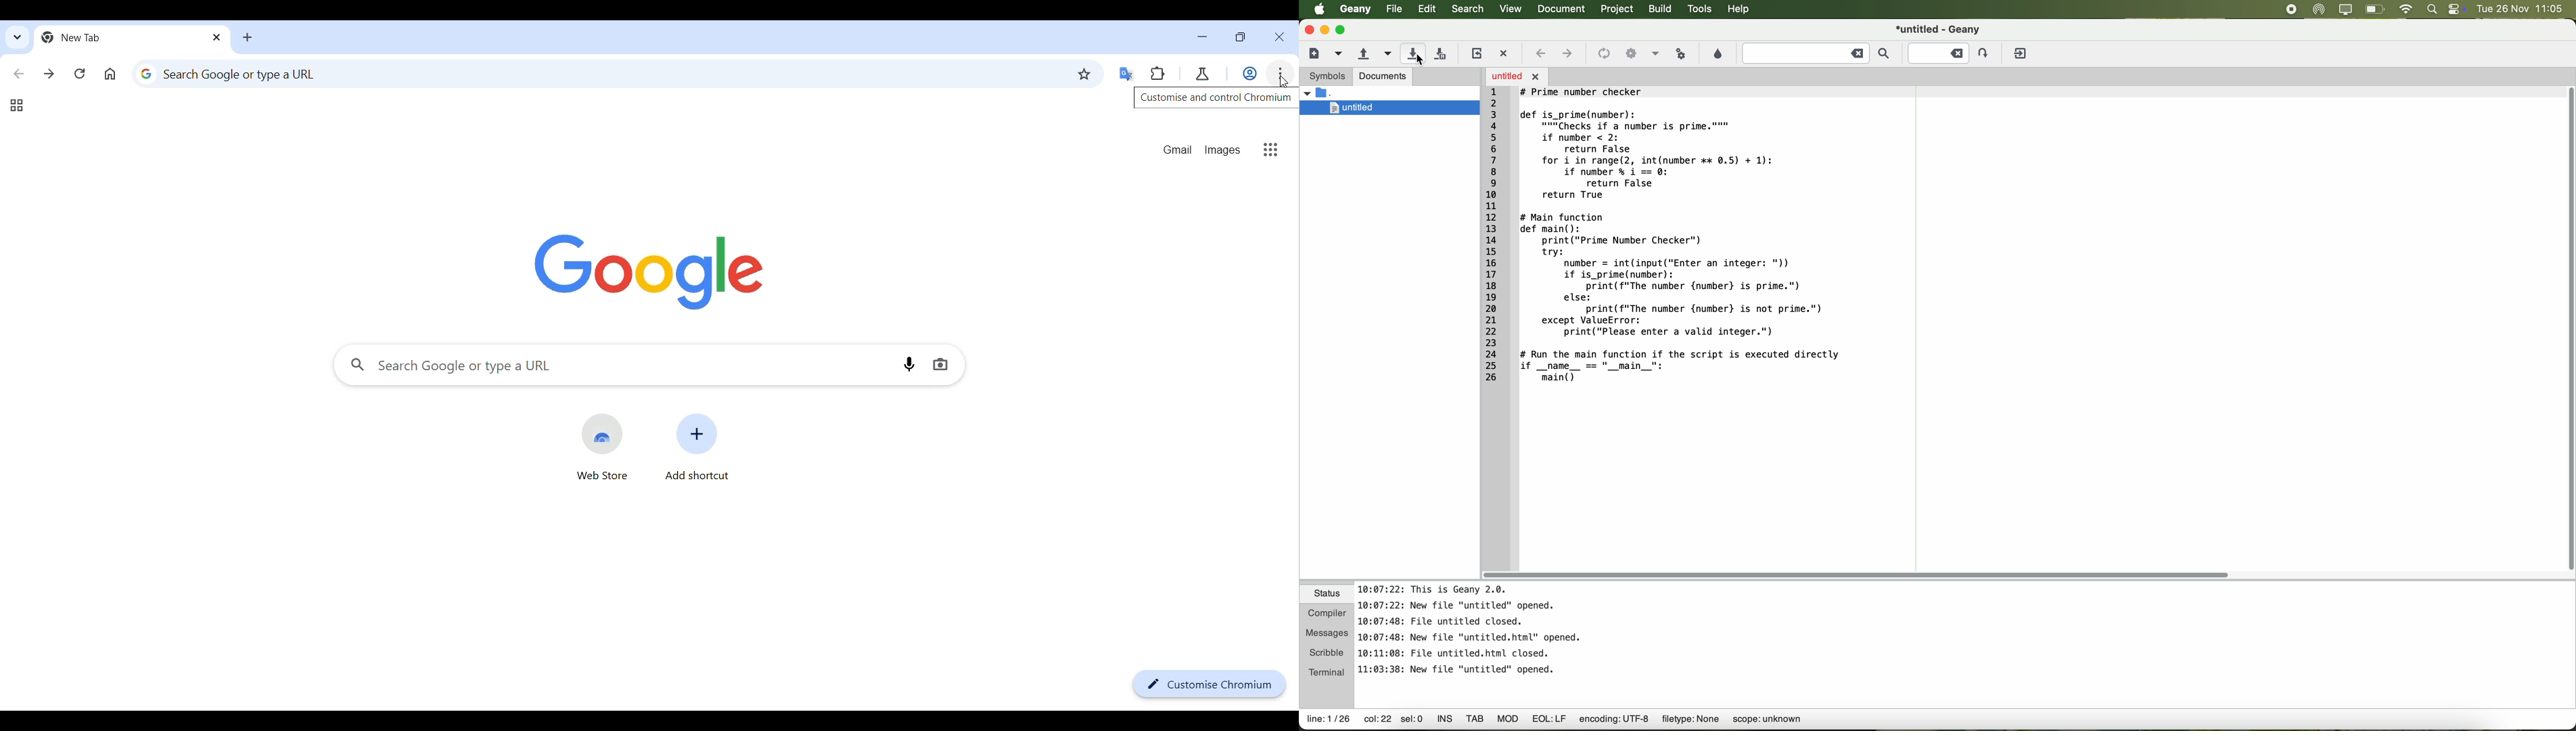  Describe the element at coordinates (1285, 85) in the screenshot. I see `Cursor clicking on settings` at that location.